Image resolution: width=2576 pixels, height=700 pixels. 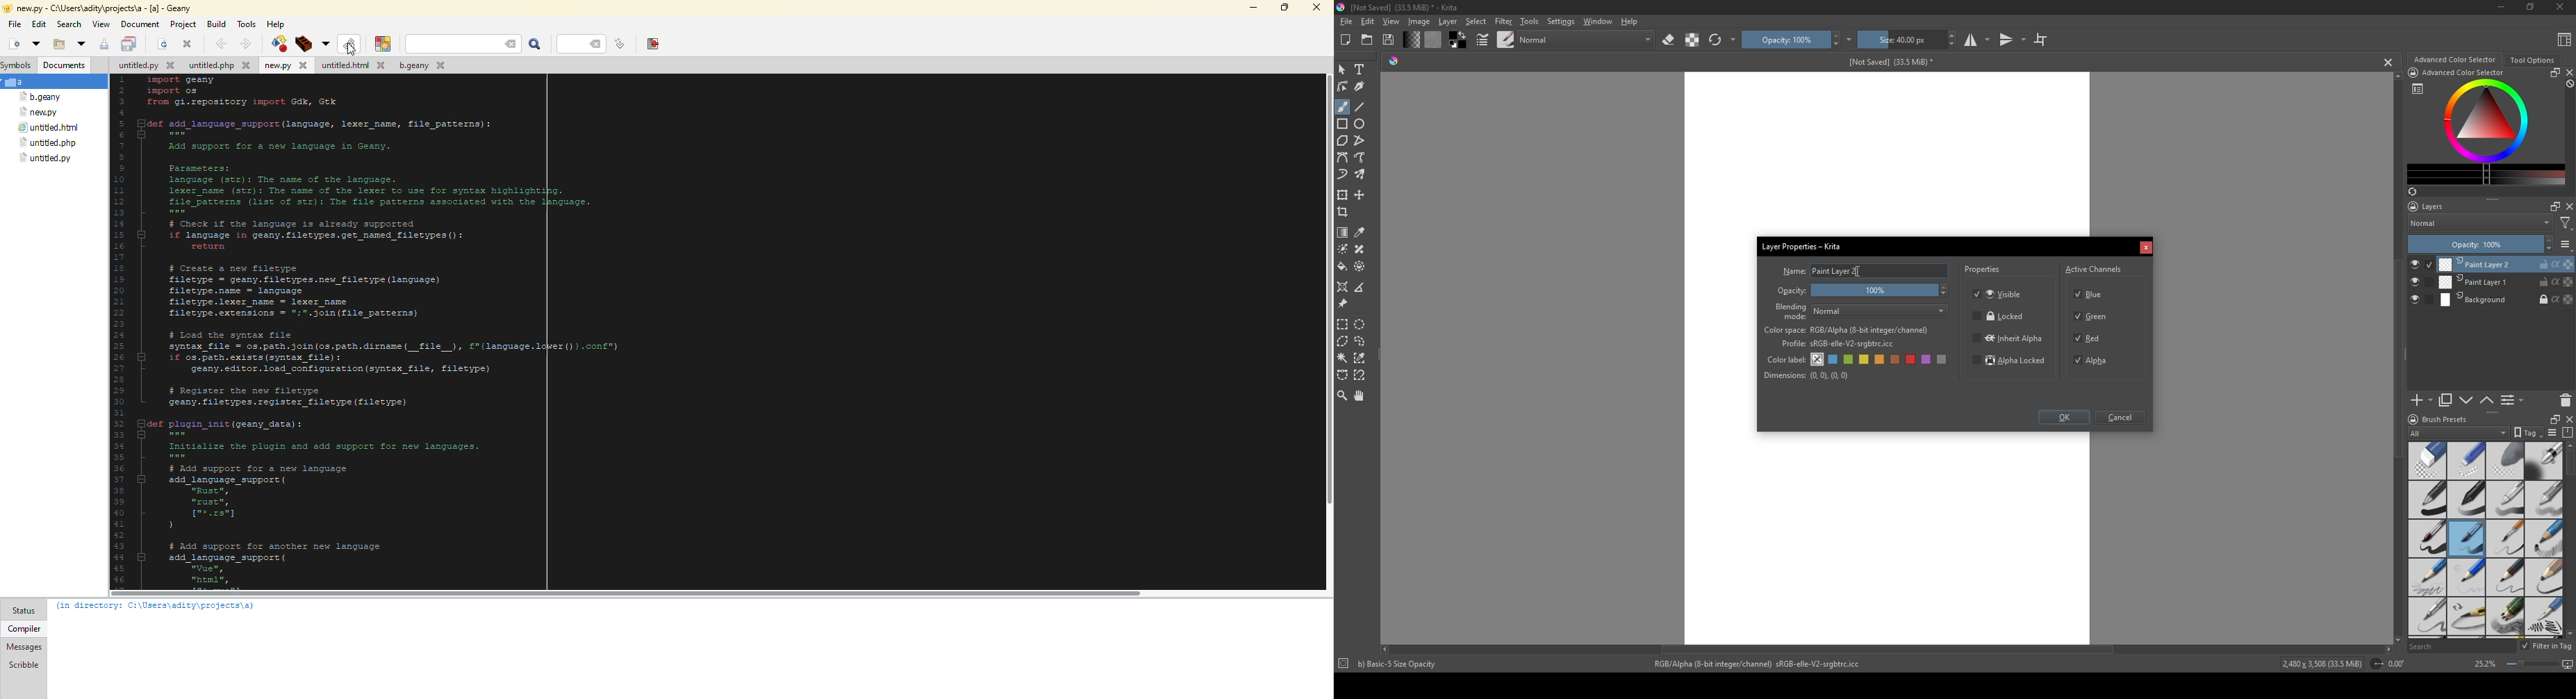 What do you see at coordinates (1361, 158) in the screenshot?
I see `free hand` at bounding box center [1361, 158].